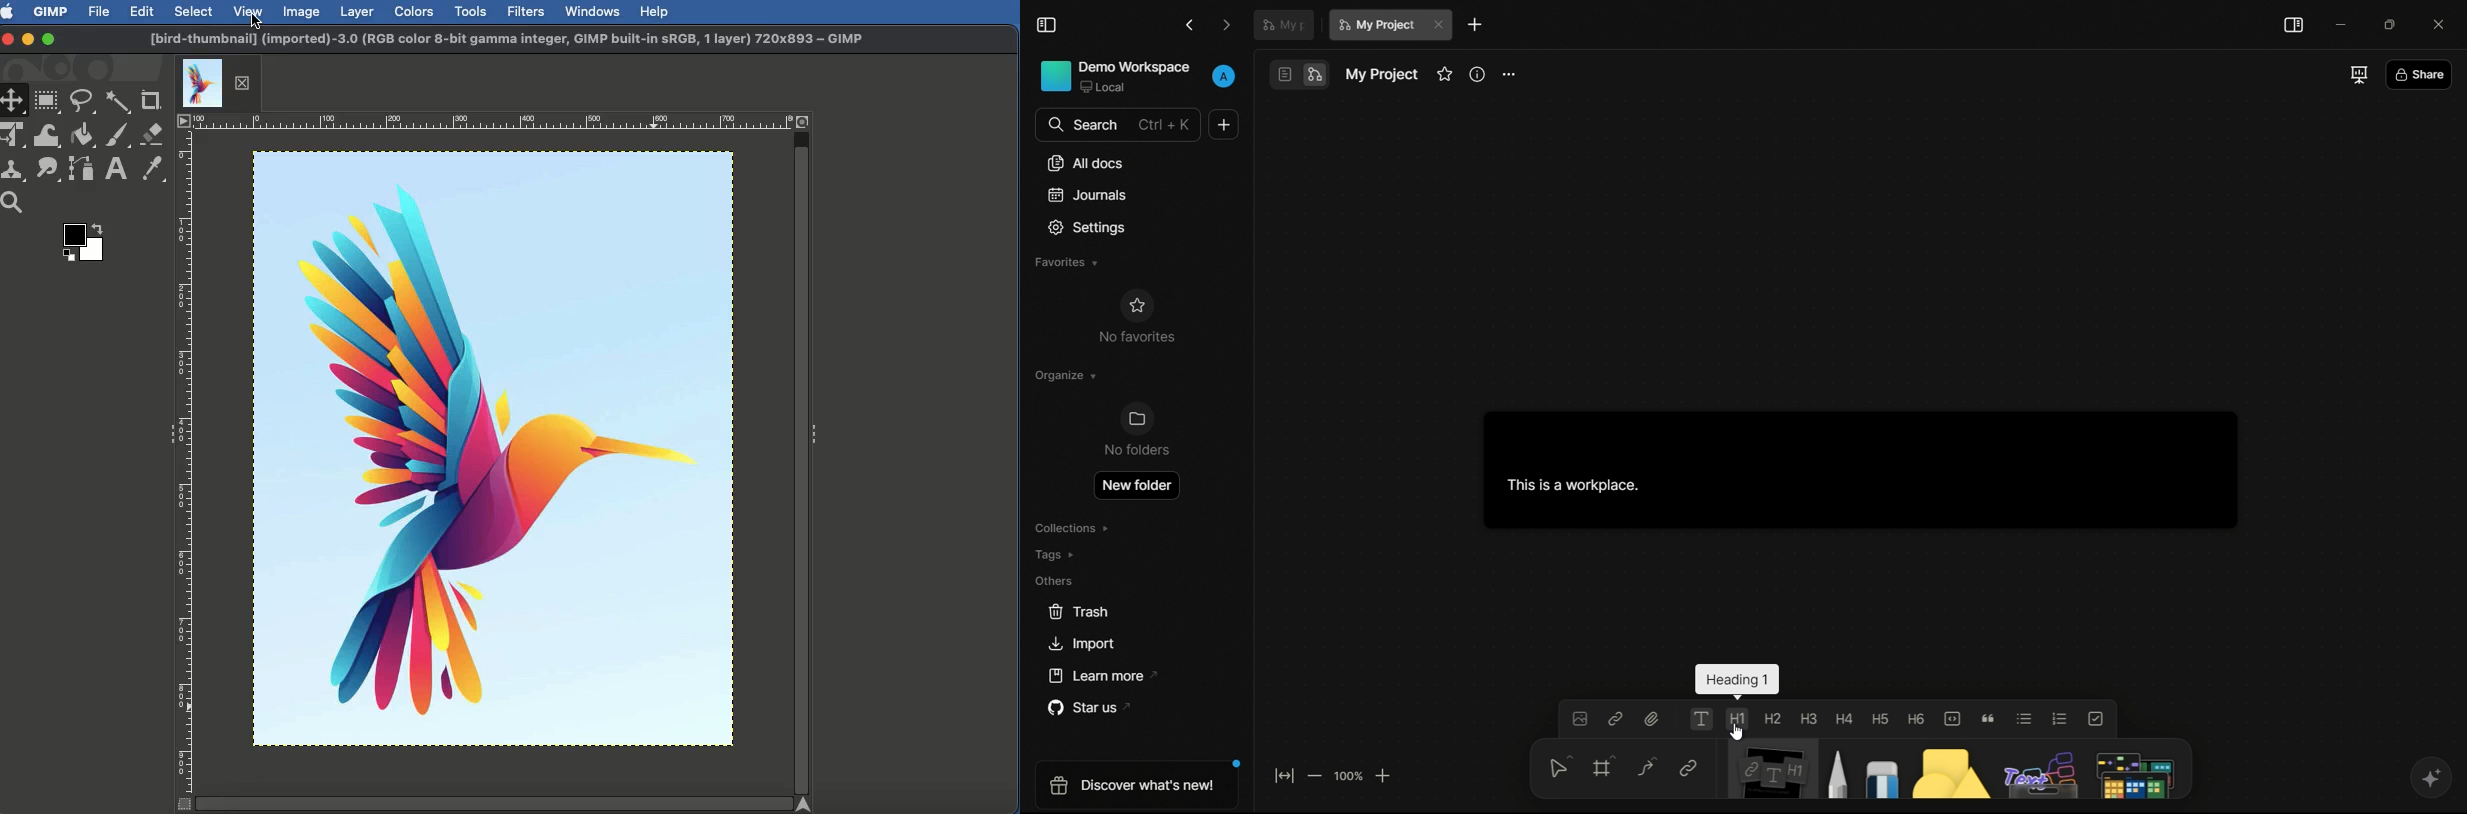  Describe the element at coordinates (1946, 768) in the screenshot. I see `shapes` at that location.